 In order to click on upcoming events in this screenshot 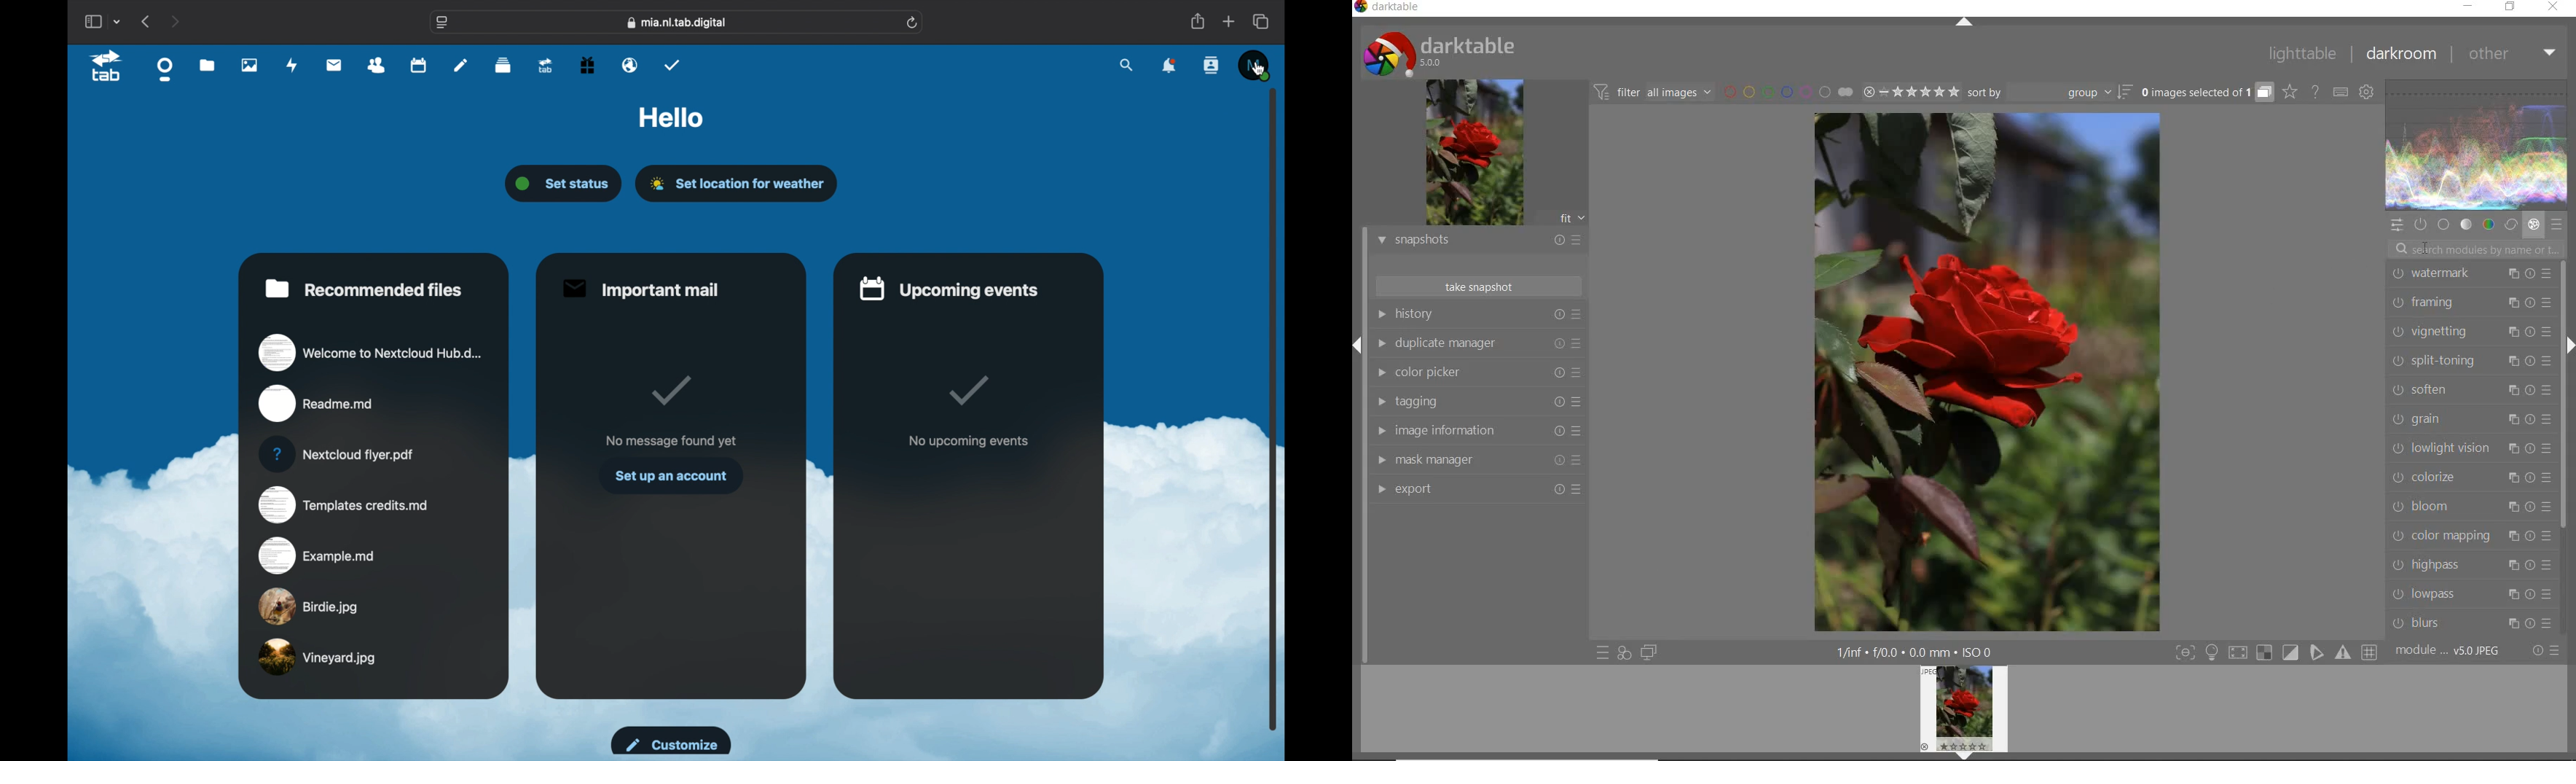, I will do `click(950, 287)`.